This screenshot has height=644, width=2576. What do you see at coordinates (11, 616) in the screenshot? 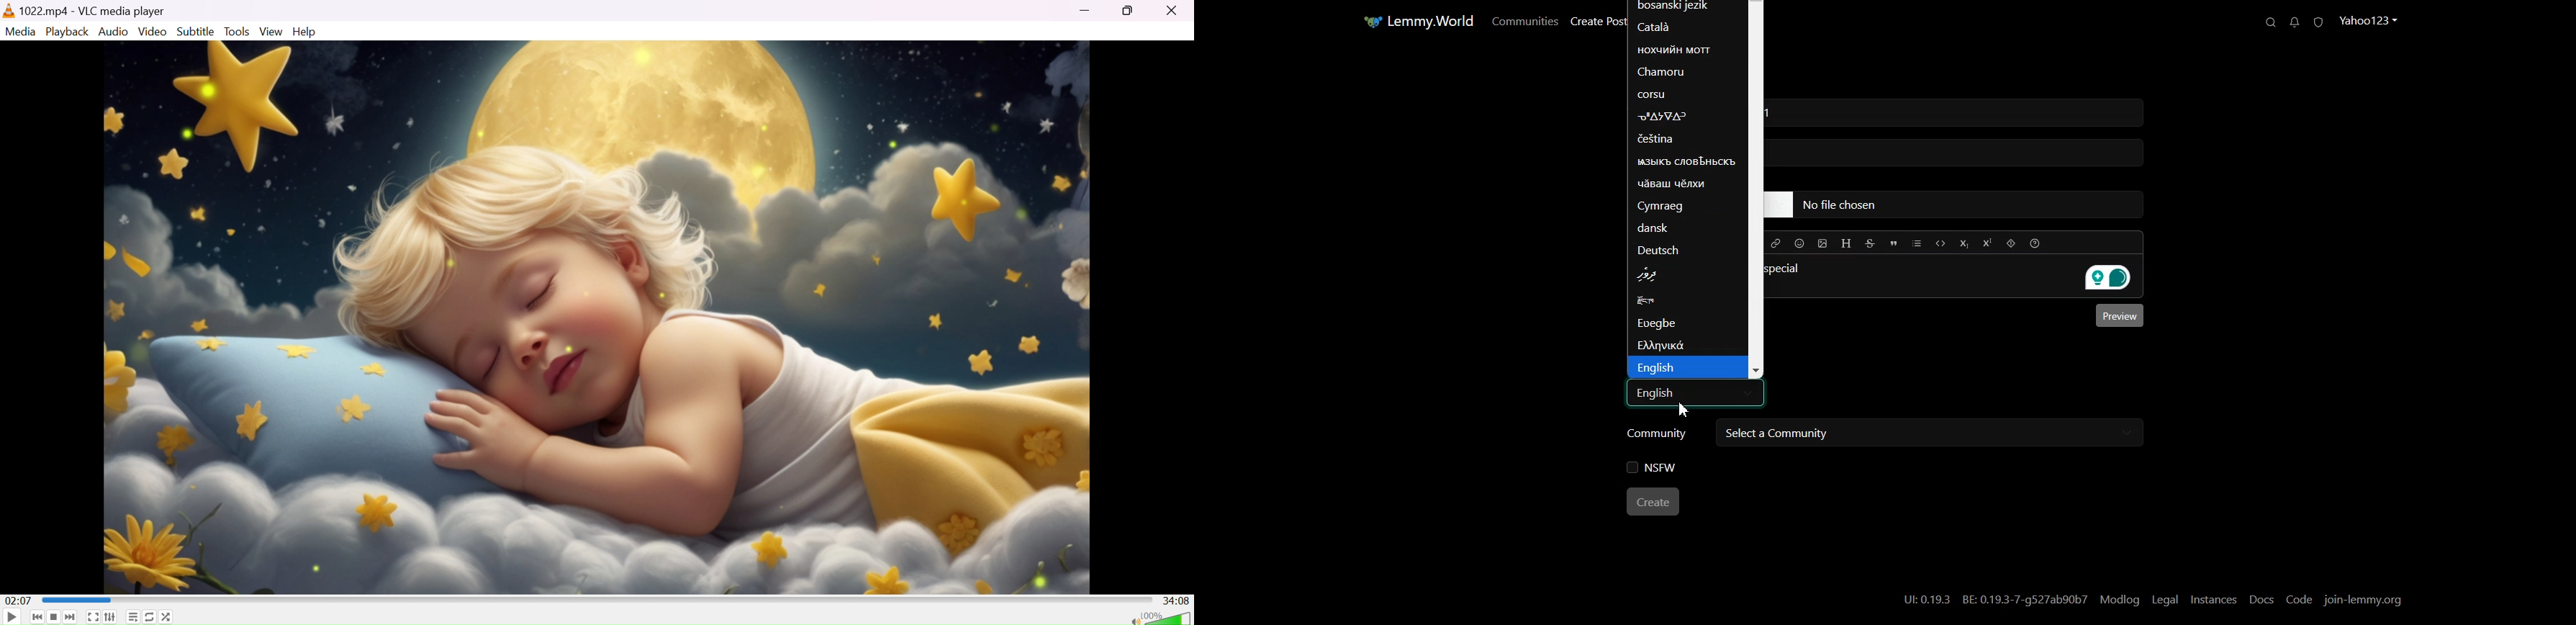
I see `Play` at bounding box center [11, 616].